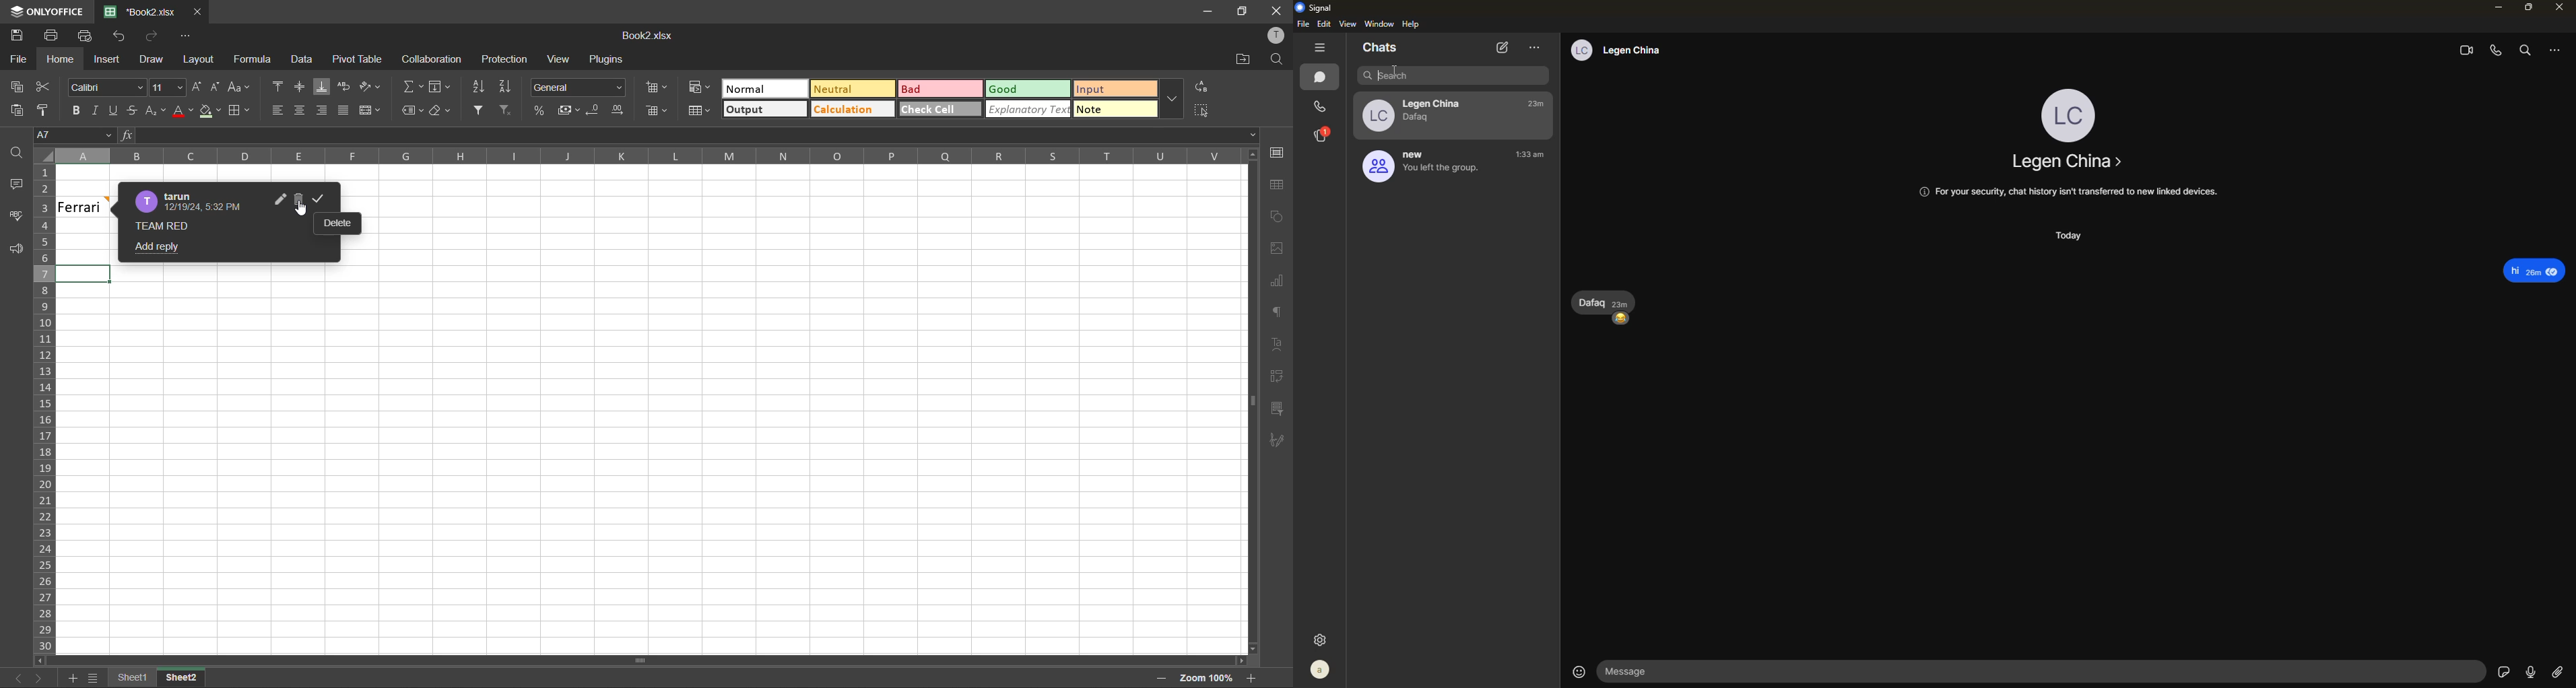 The height and width of the screenshot is (700, 2576). Describe the element at coordinates (133, 679) in the screenshot. I see `sheet1` at that location.